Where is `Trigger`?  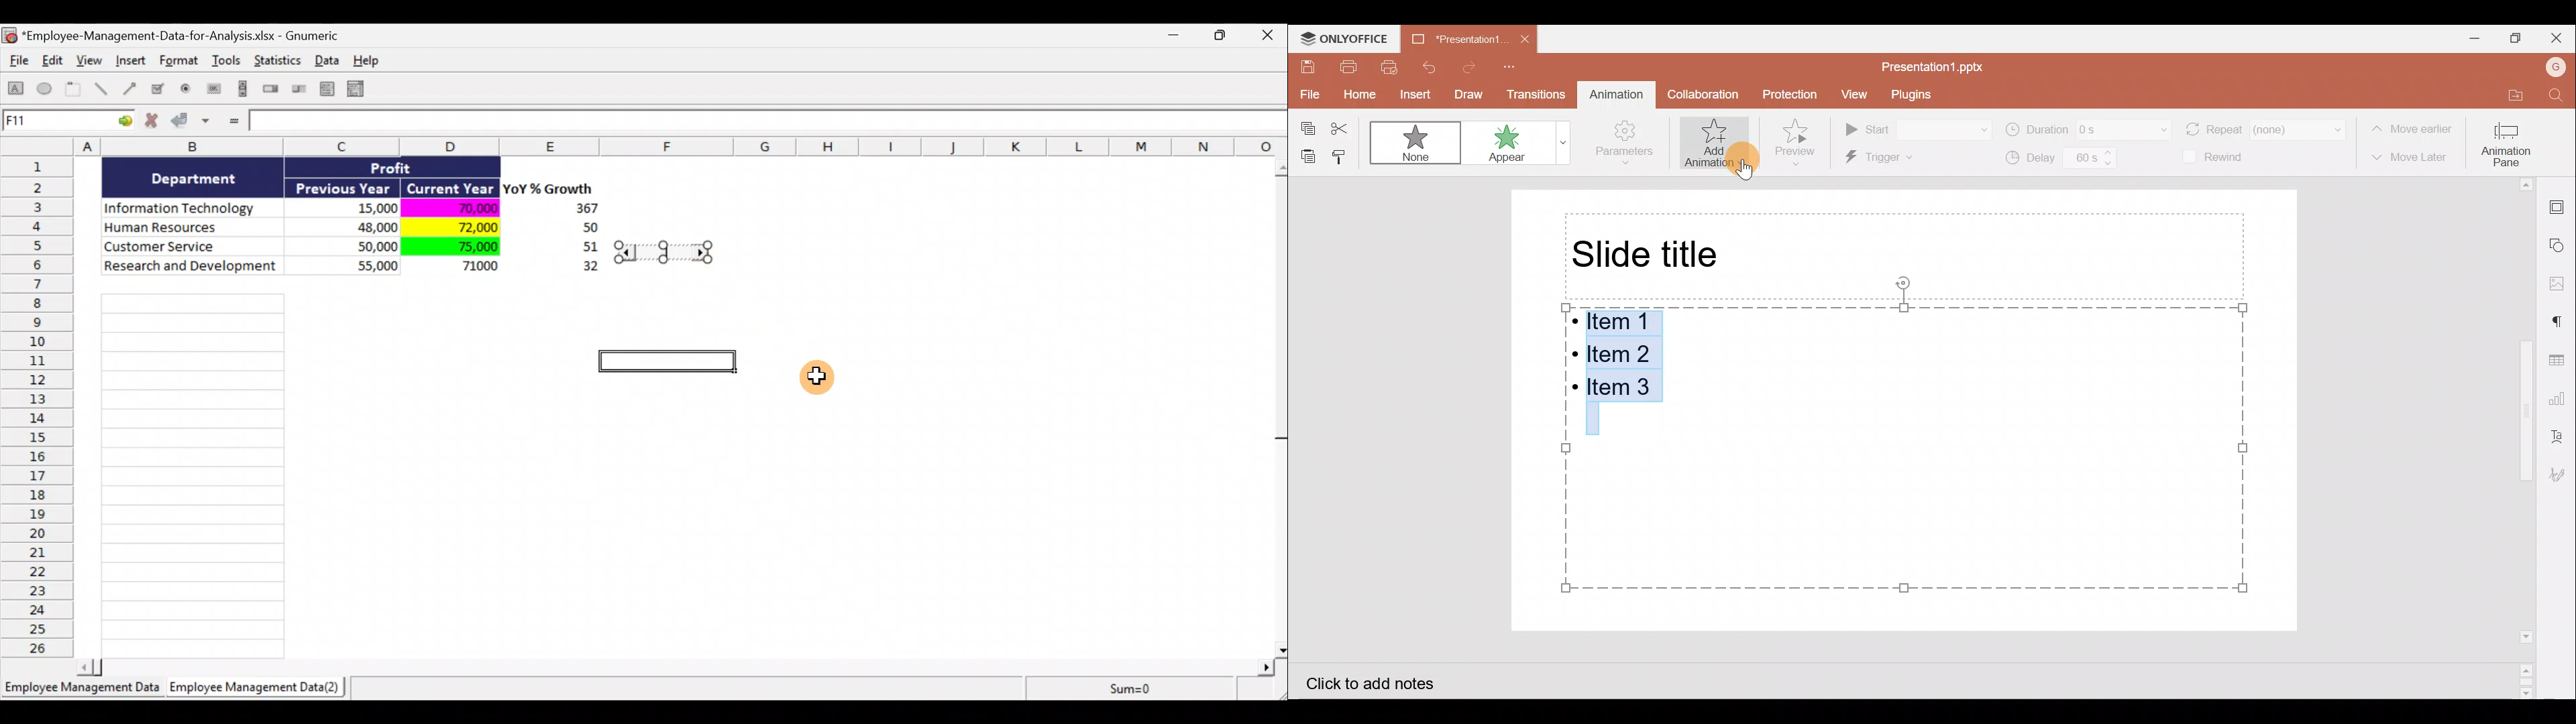 Trigger is located at coordinates (1906, 158).